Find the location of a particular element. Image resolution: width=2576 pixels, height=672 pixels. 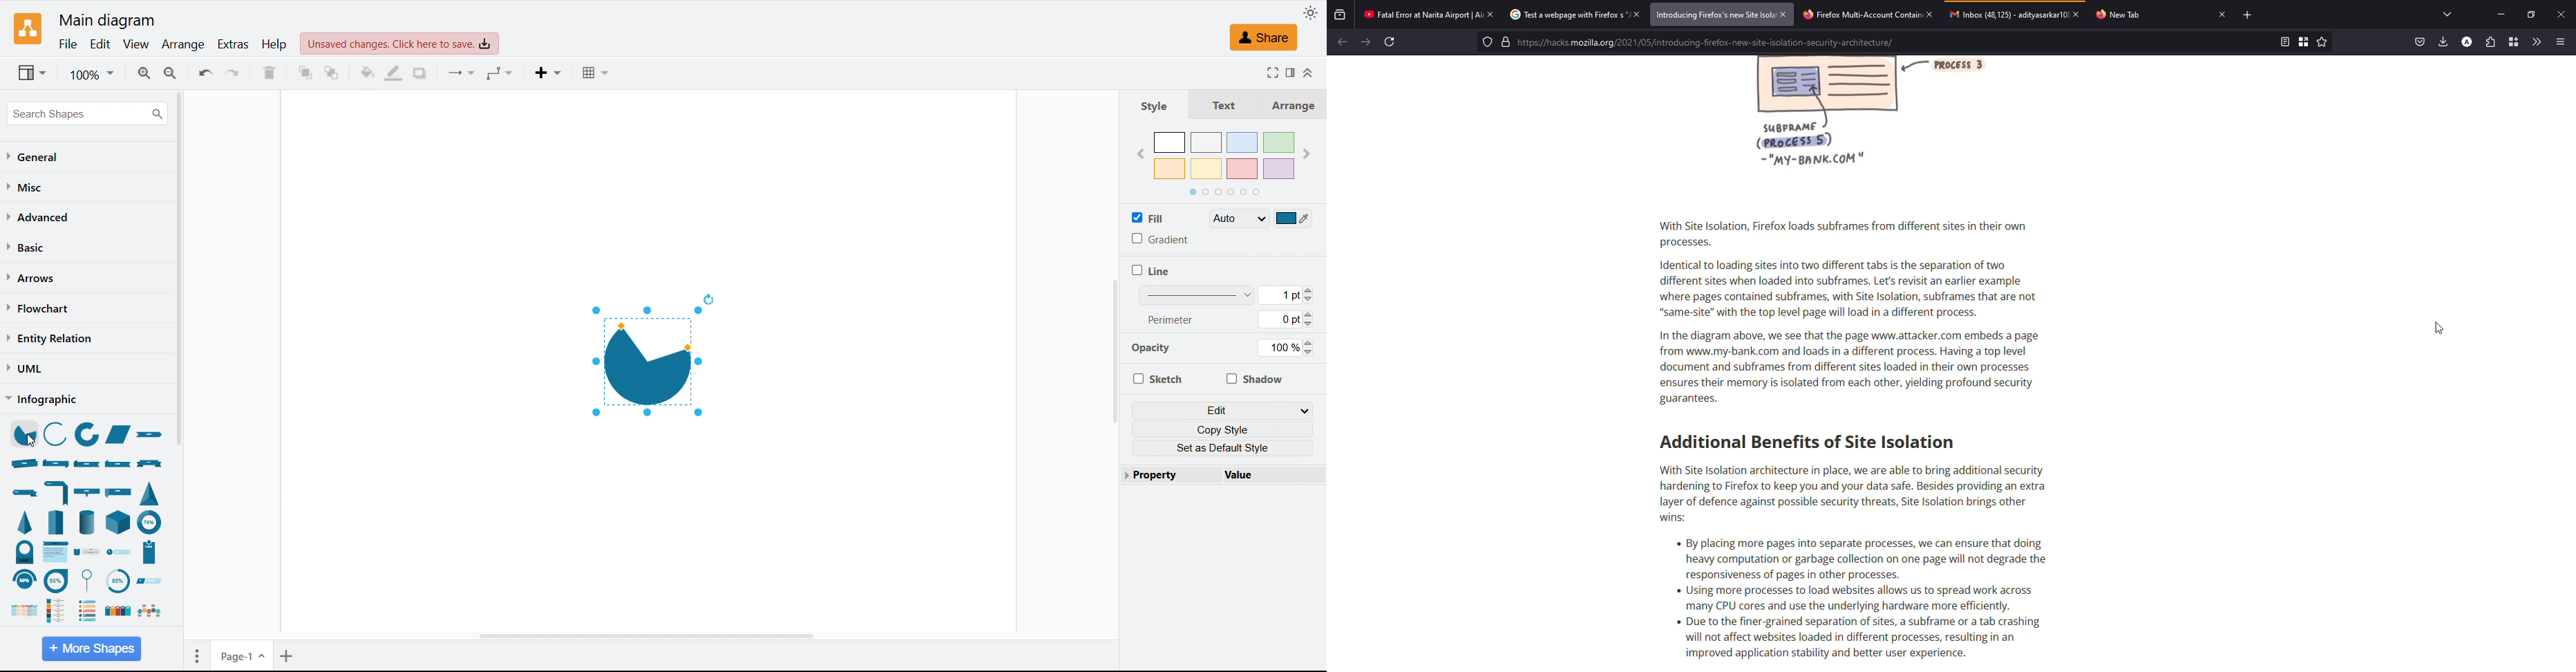

pie shape added   is located at coordinates (651, 362).